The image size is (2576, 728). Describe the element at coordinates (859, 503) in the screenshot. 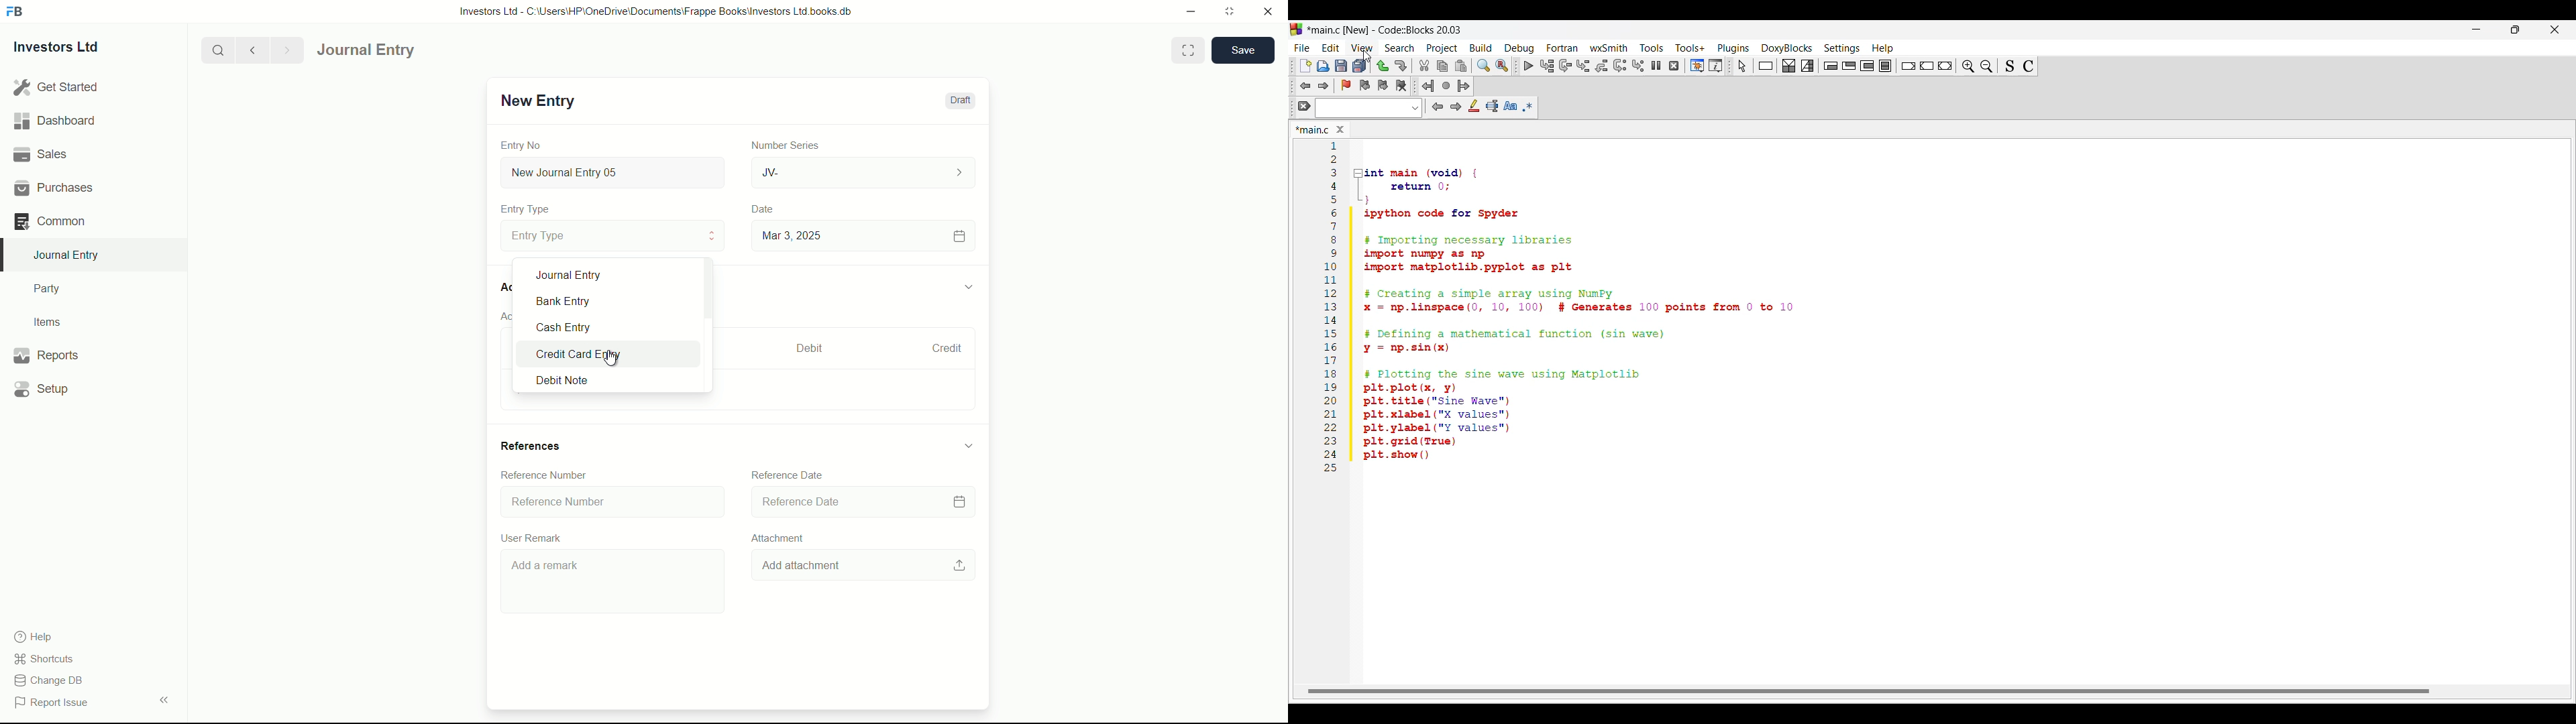

I see `Reference Date` at that location.